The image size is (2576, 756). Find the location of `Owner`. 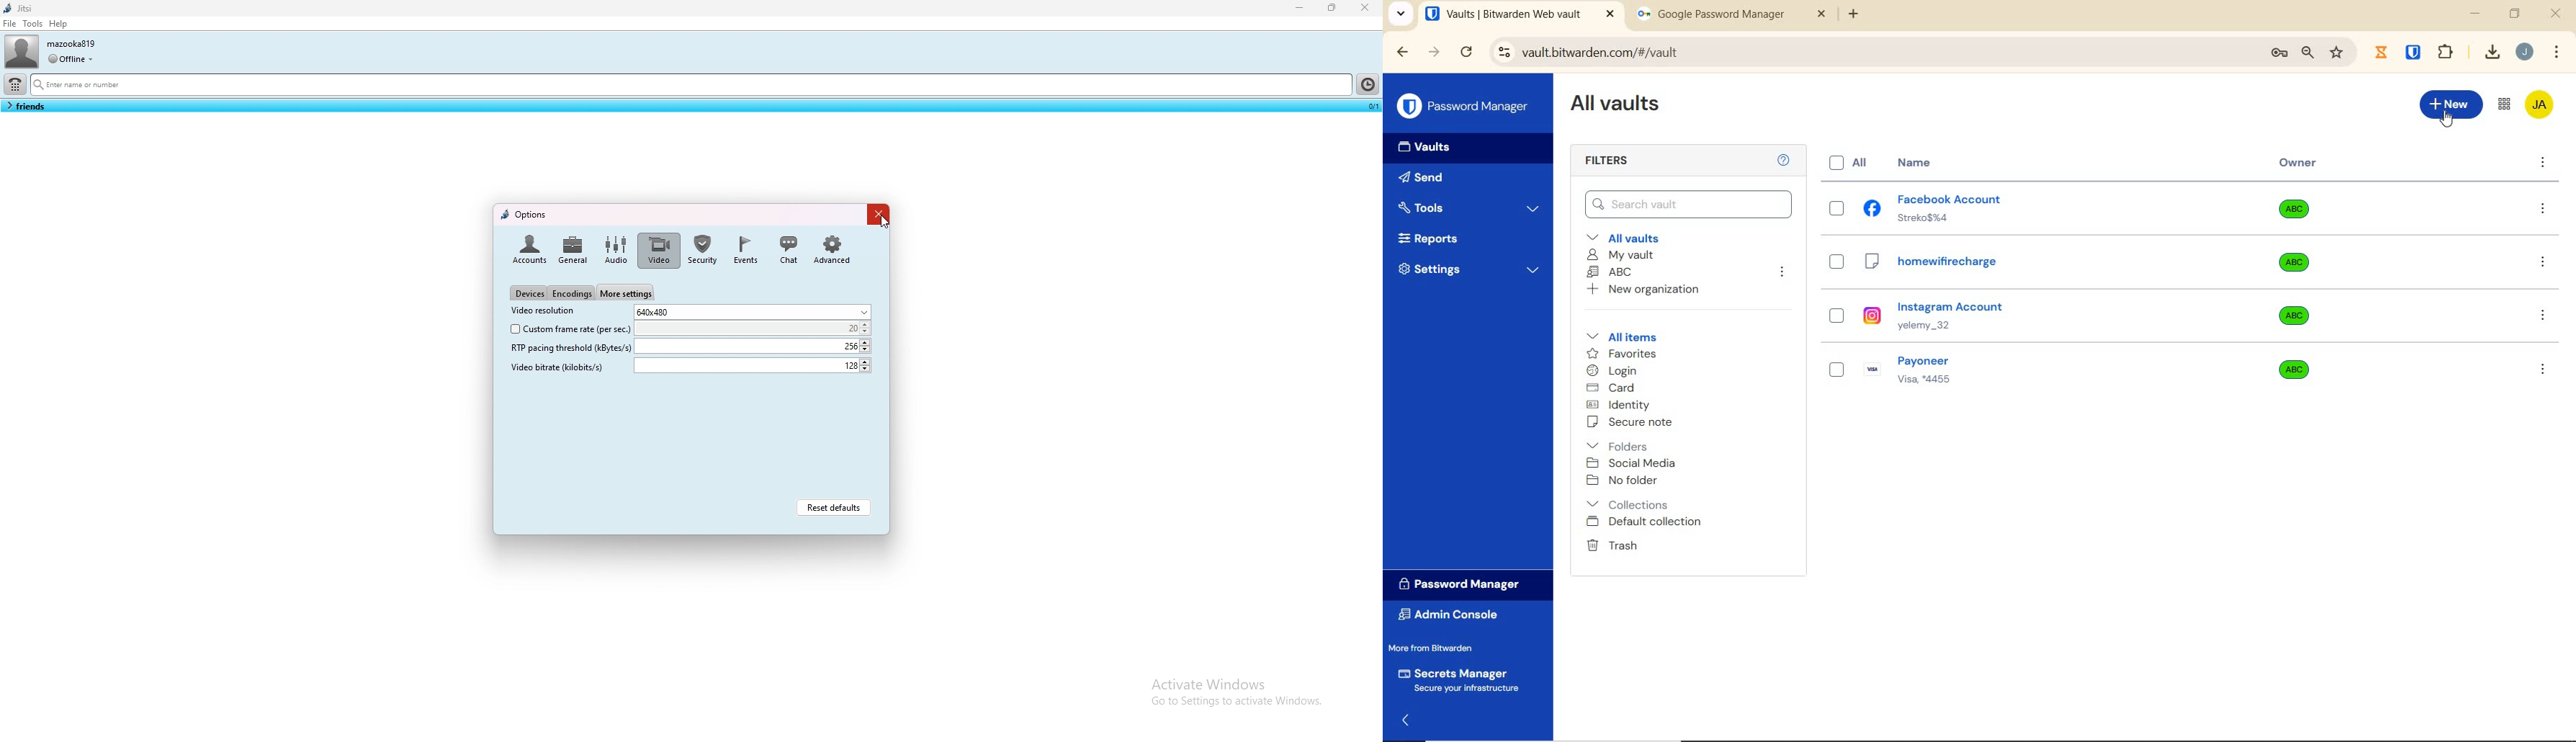

Owner is located at coordinates (2299, 163).